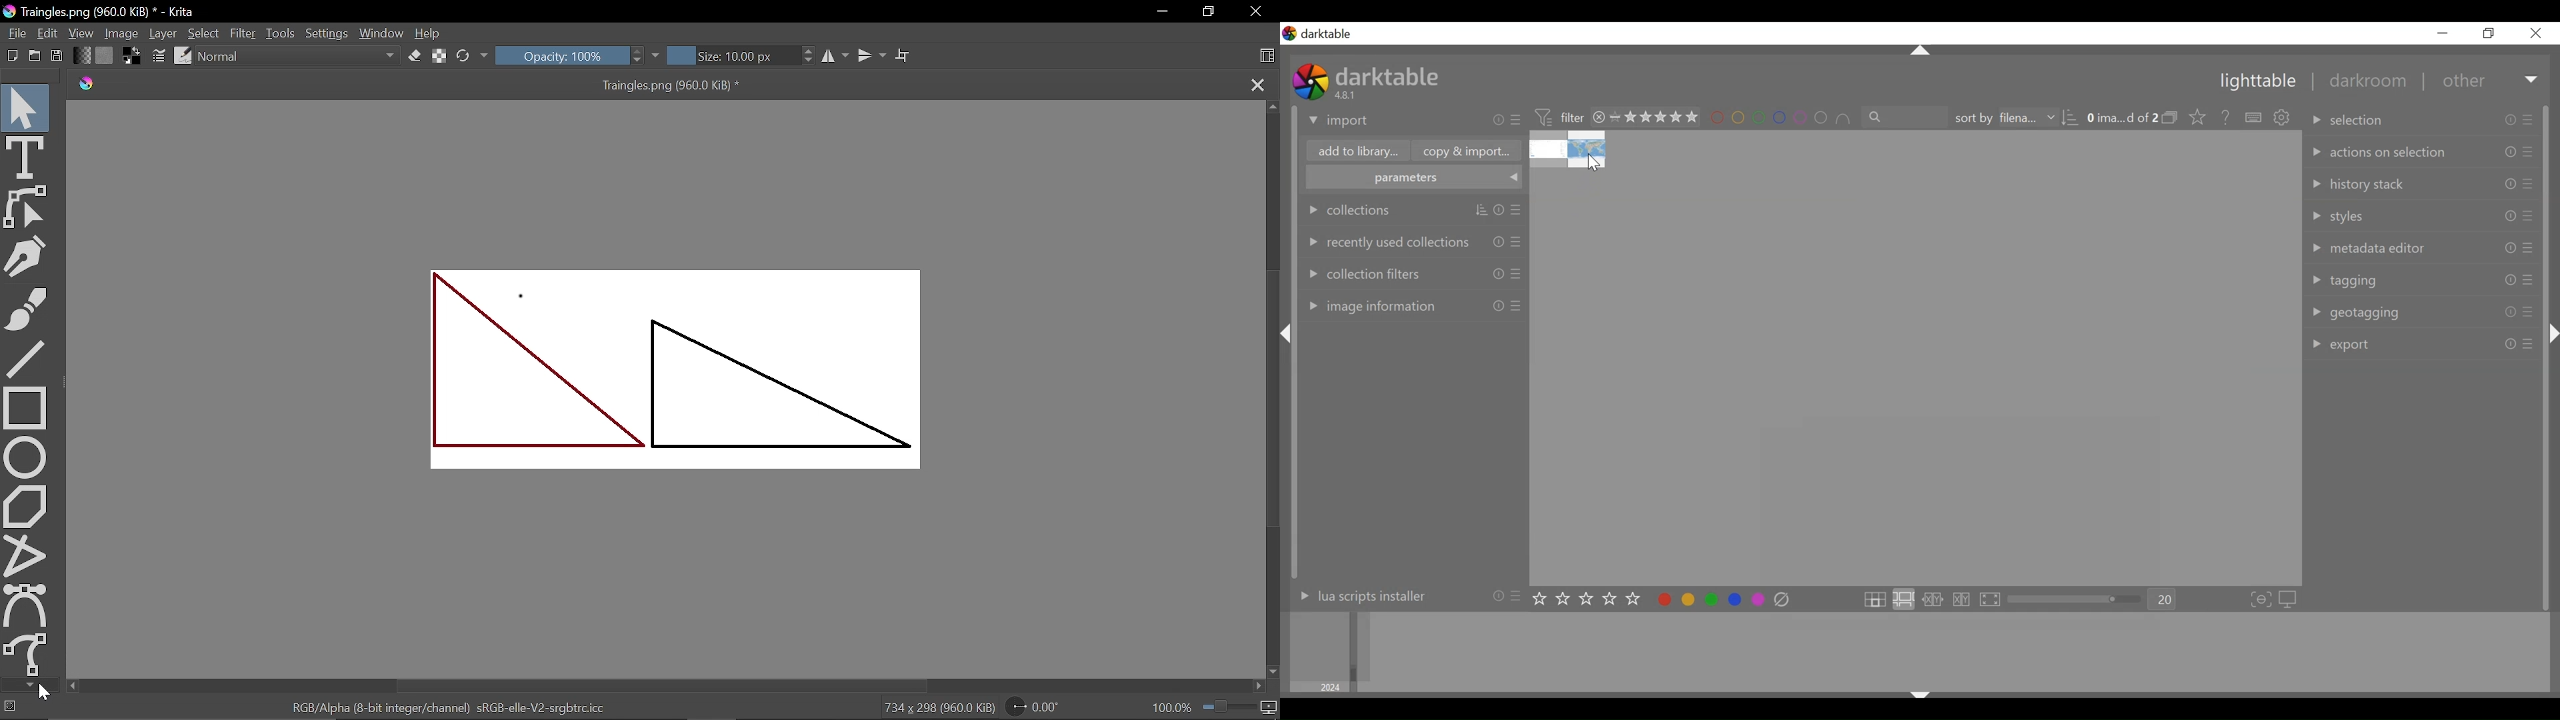 This screenshot has width=2576, height=728. I want to click on export, so click(2389, 345).